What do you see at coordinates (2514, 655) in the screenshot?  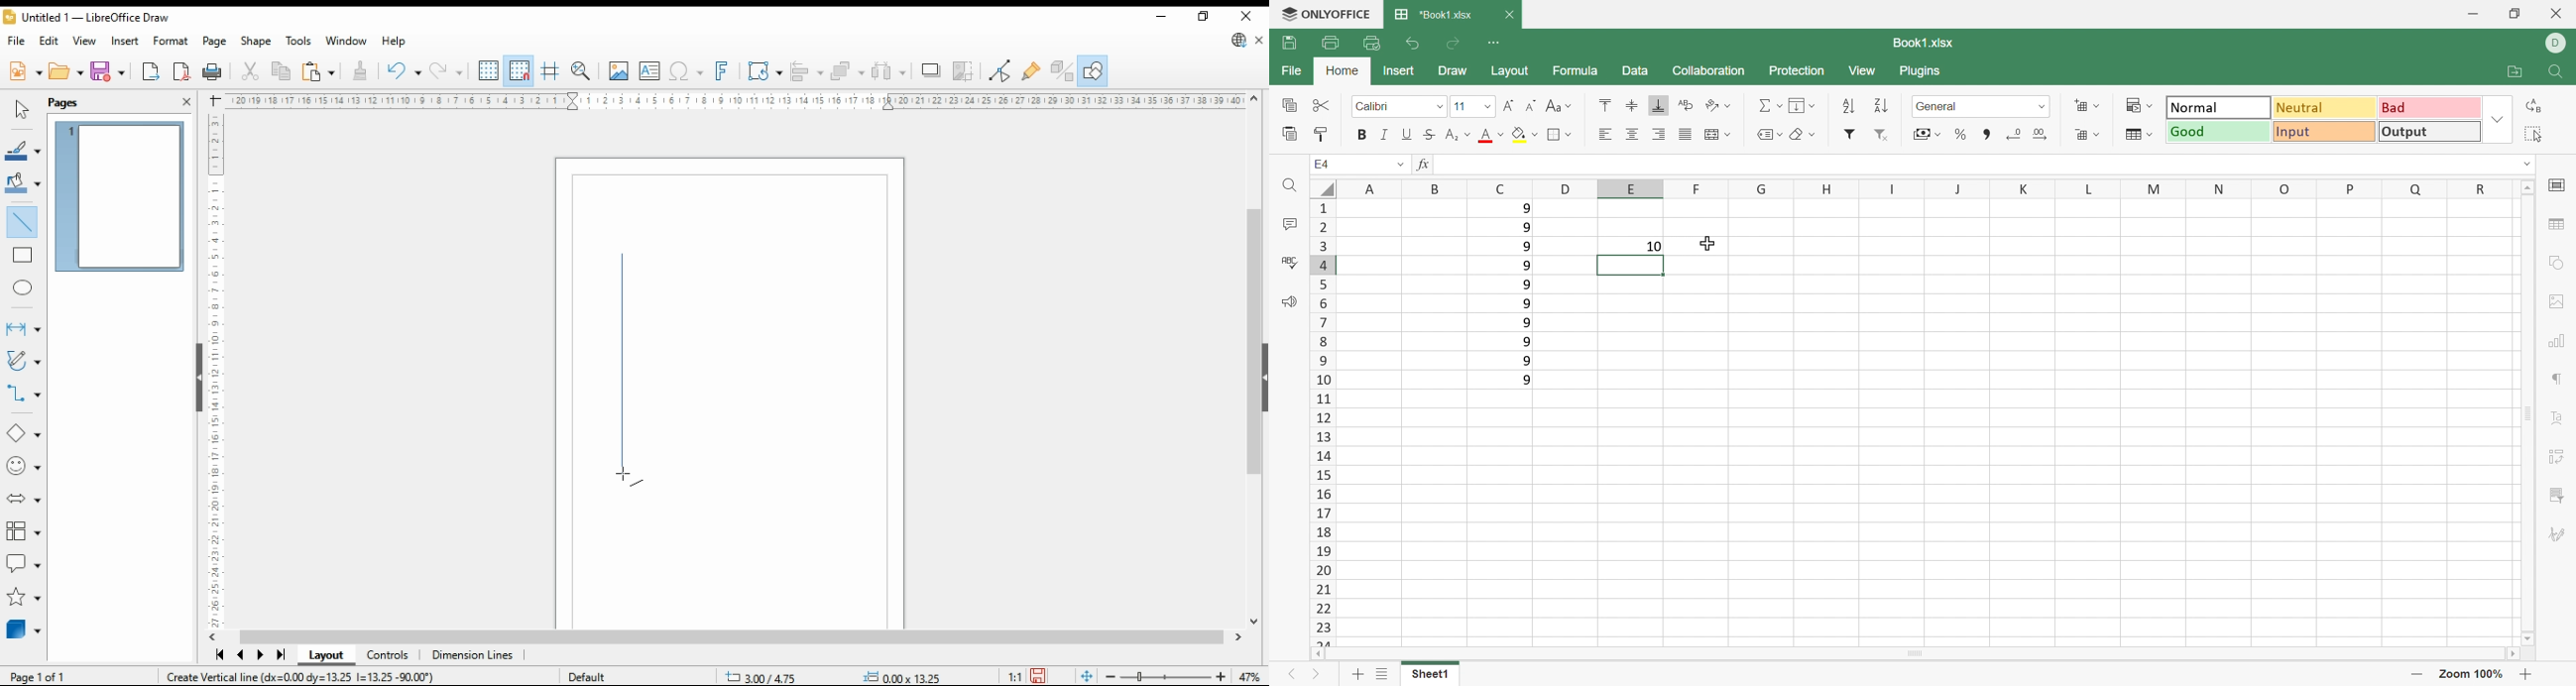 I see `Scroll Right` at bounding box center [2514, 655].